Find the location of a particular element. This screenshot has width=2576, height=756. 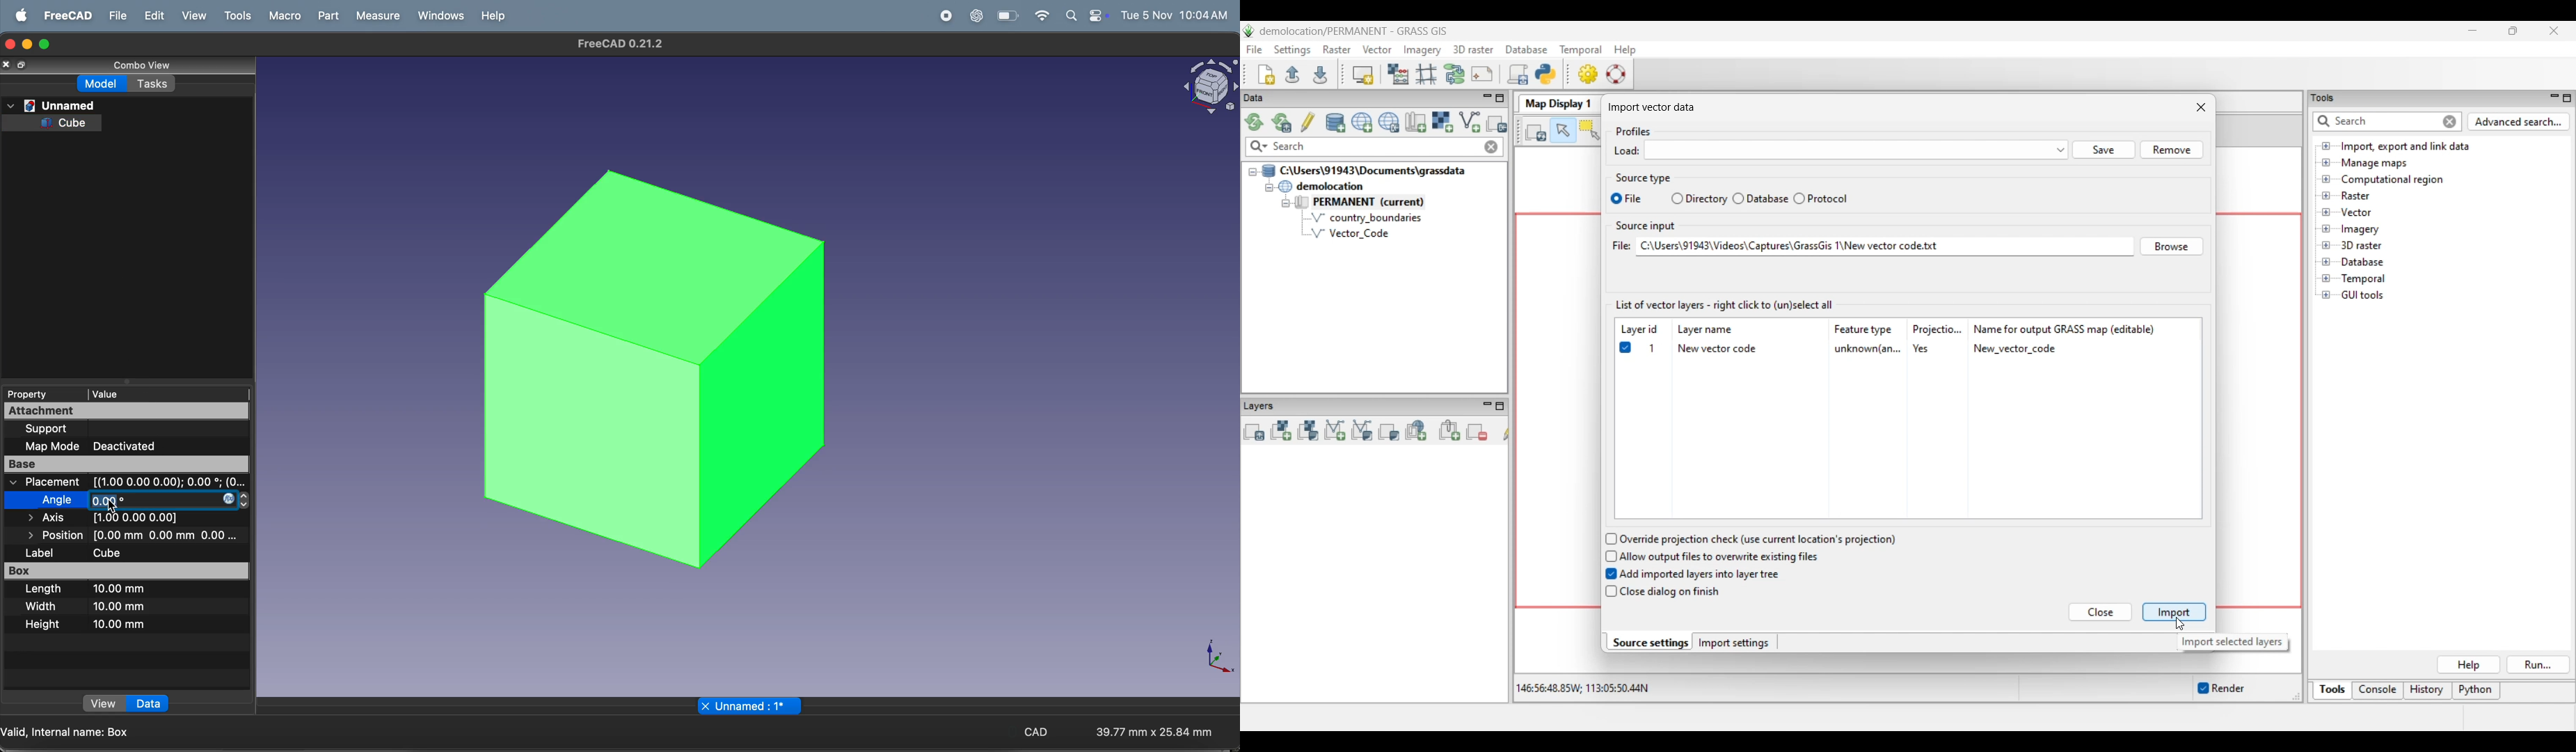

record is located at coordinates (942, 14).